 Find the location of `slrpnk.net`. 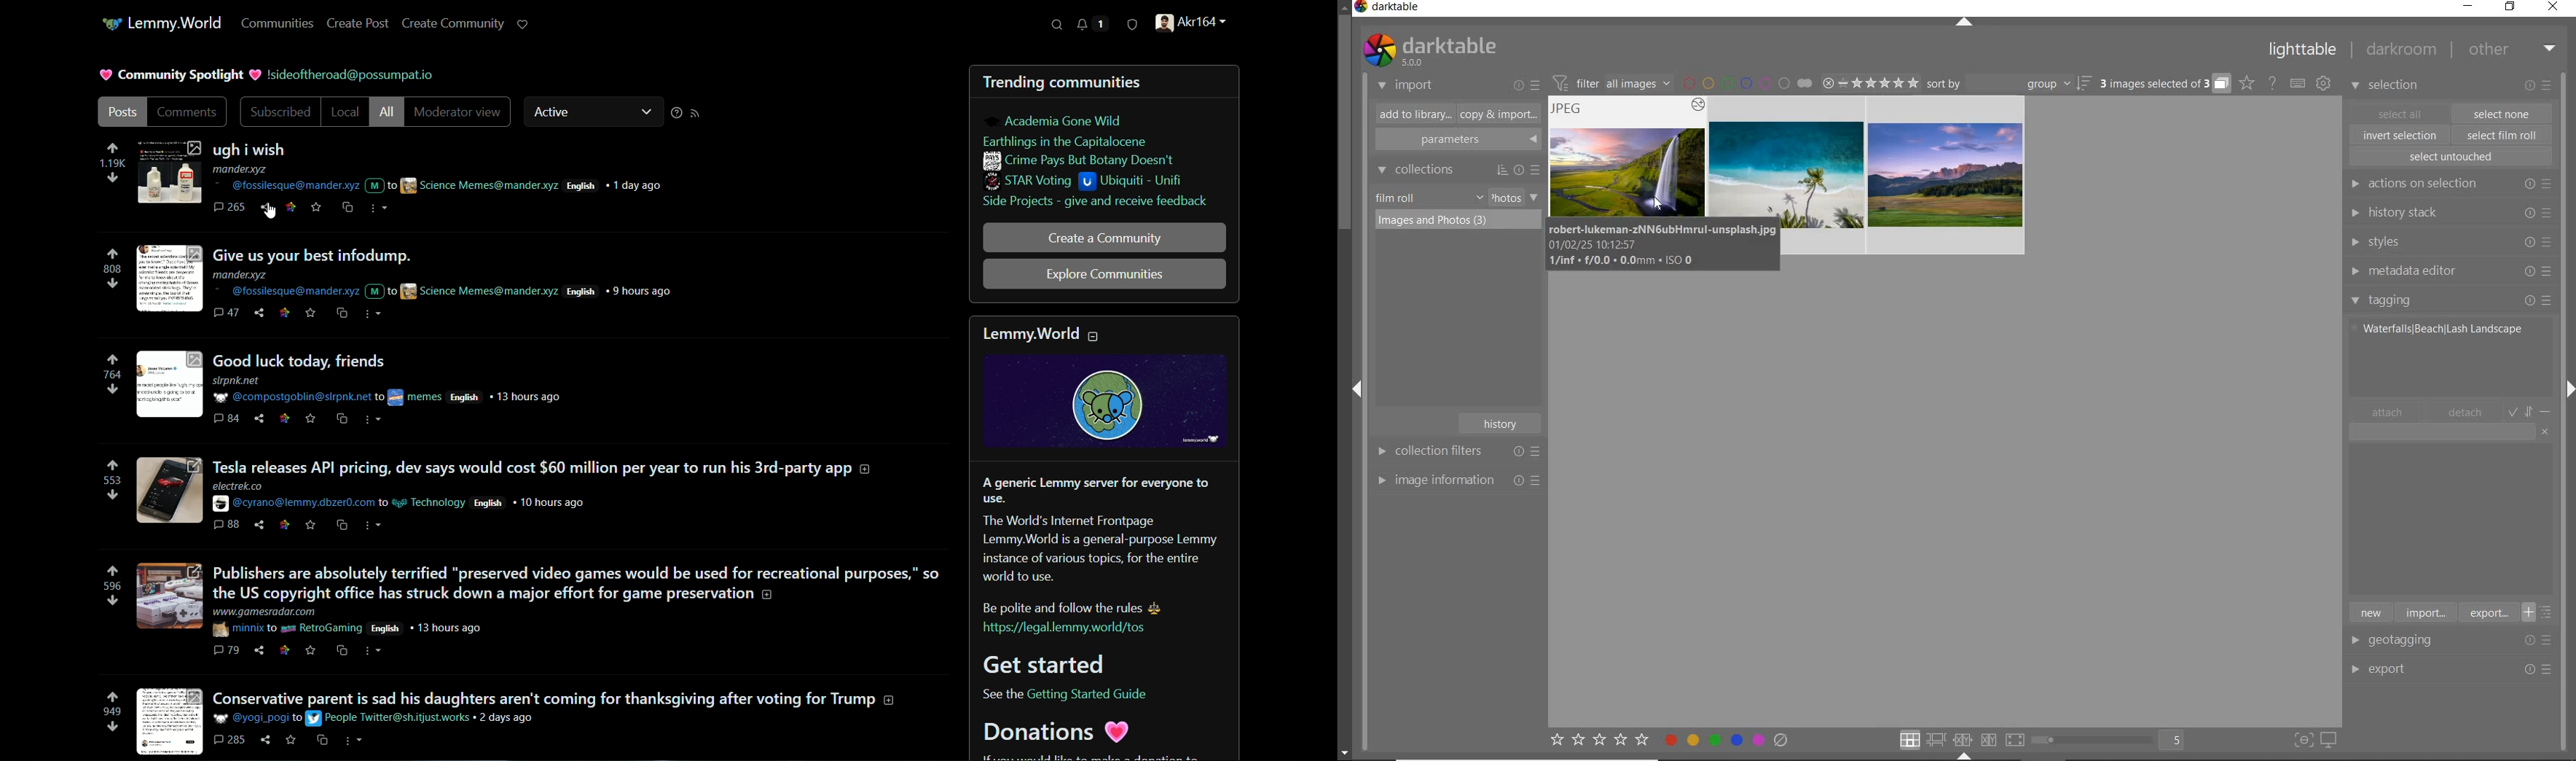

slrpnk.net is located at coordinates (238, 381).